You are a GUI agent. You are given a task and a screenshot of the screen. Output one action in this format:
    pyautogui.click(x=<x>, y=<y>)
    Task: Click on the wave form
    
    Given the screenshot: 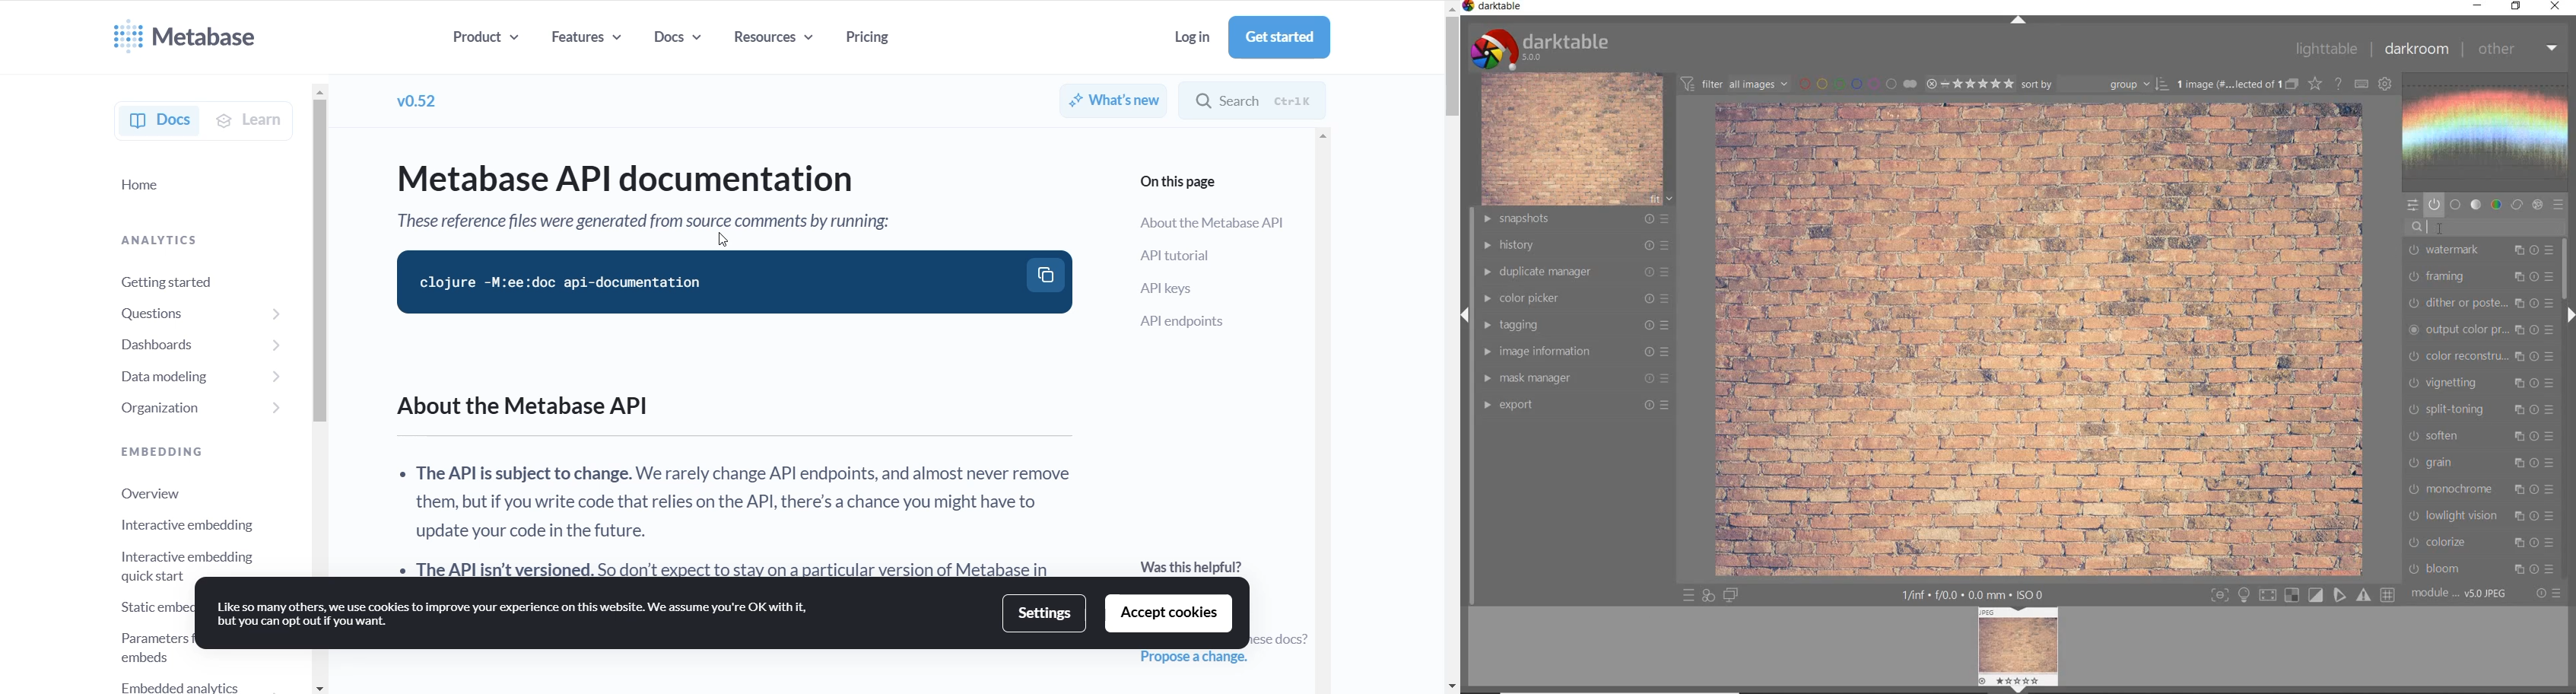 What is the action you would take?
    pyautogui.click(x=2489, y=132)
    